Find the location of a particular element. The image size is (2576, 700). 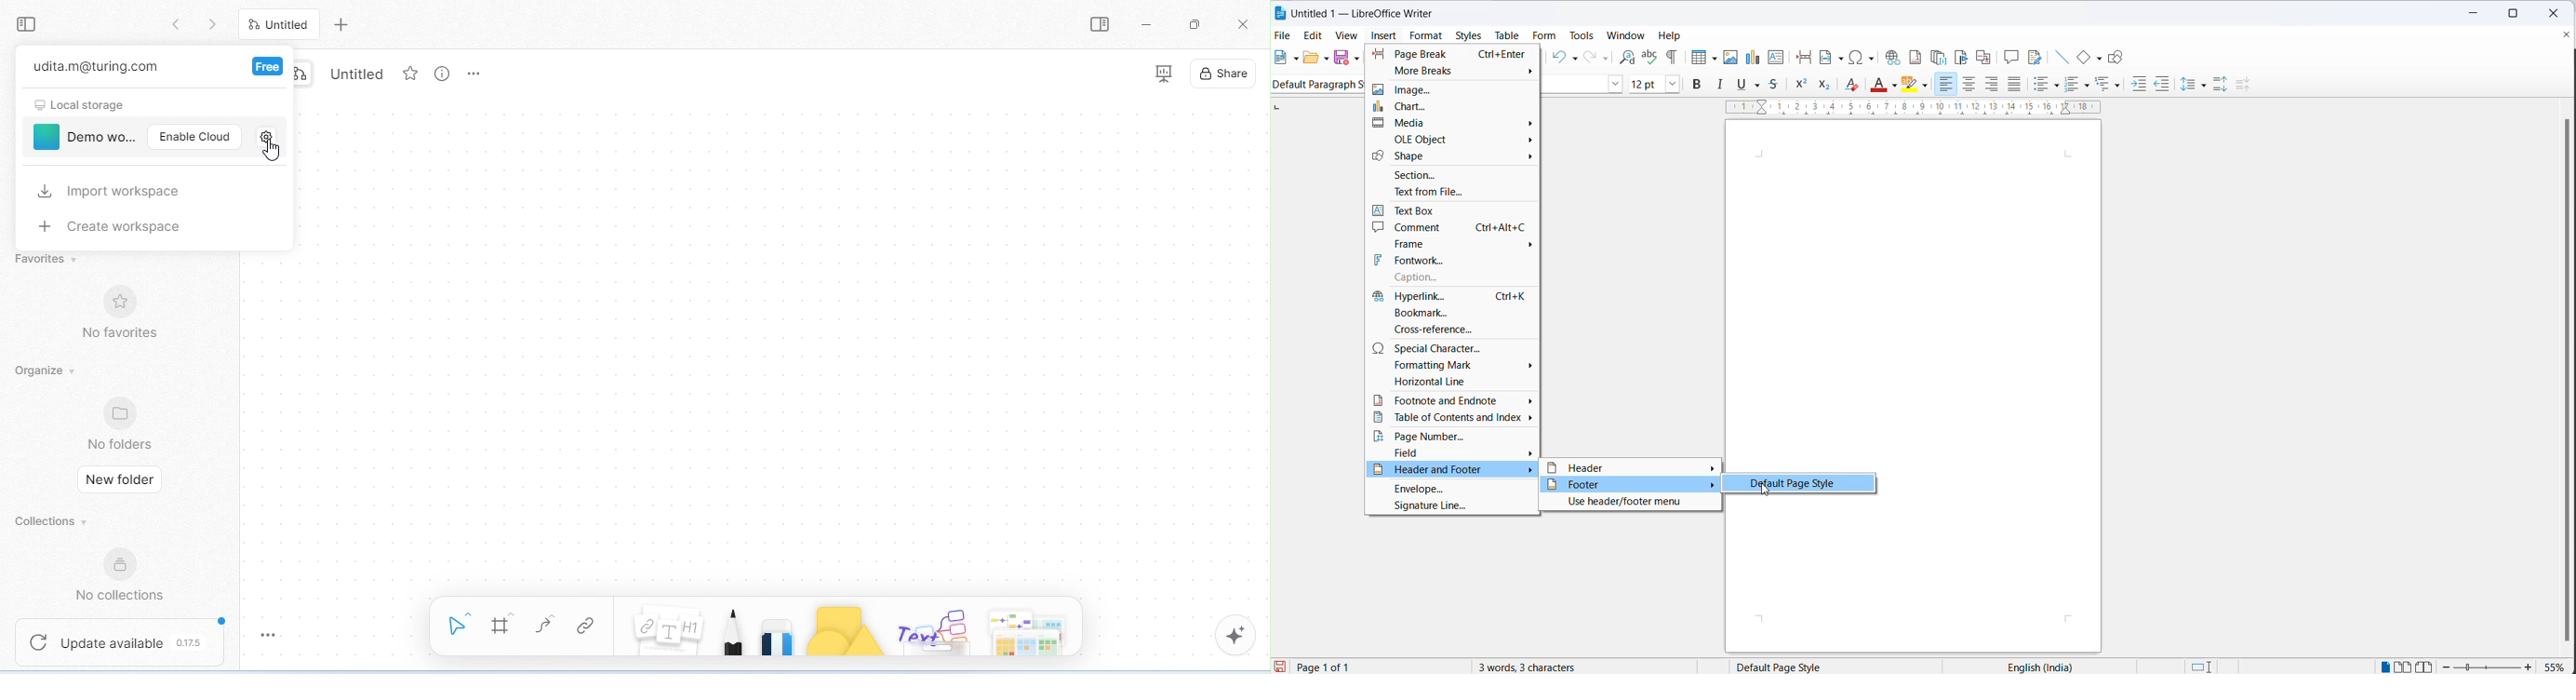

zoom percentage is located at coordinates (2557, 666).